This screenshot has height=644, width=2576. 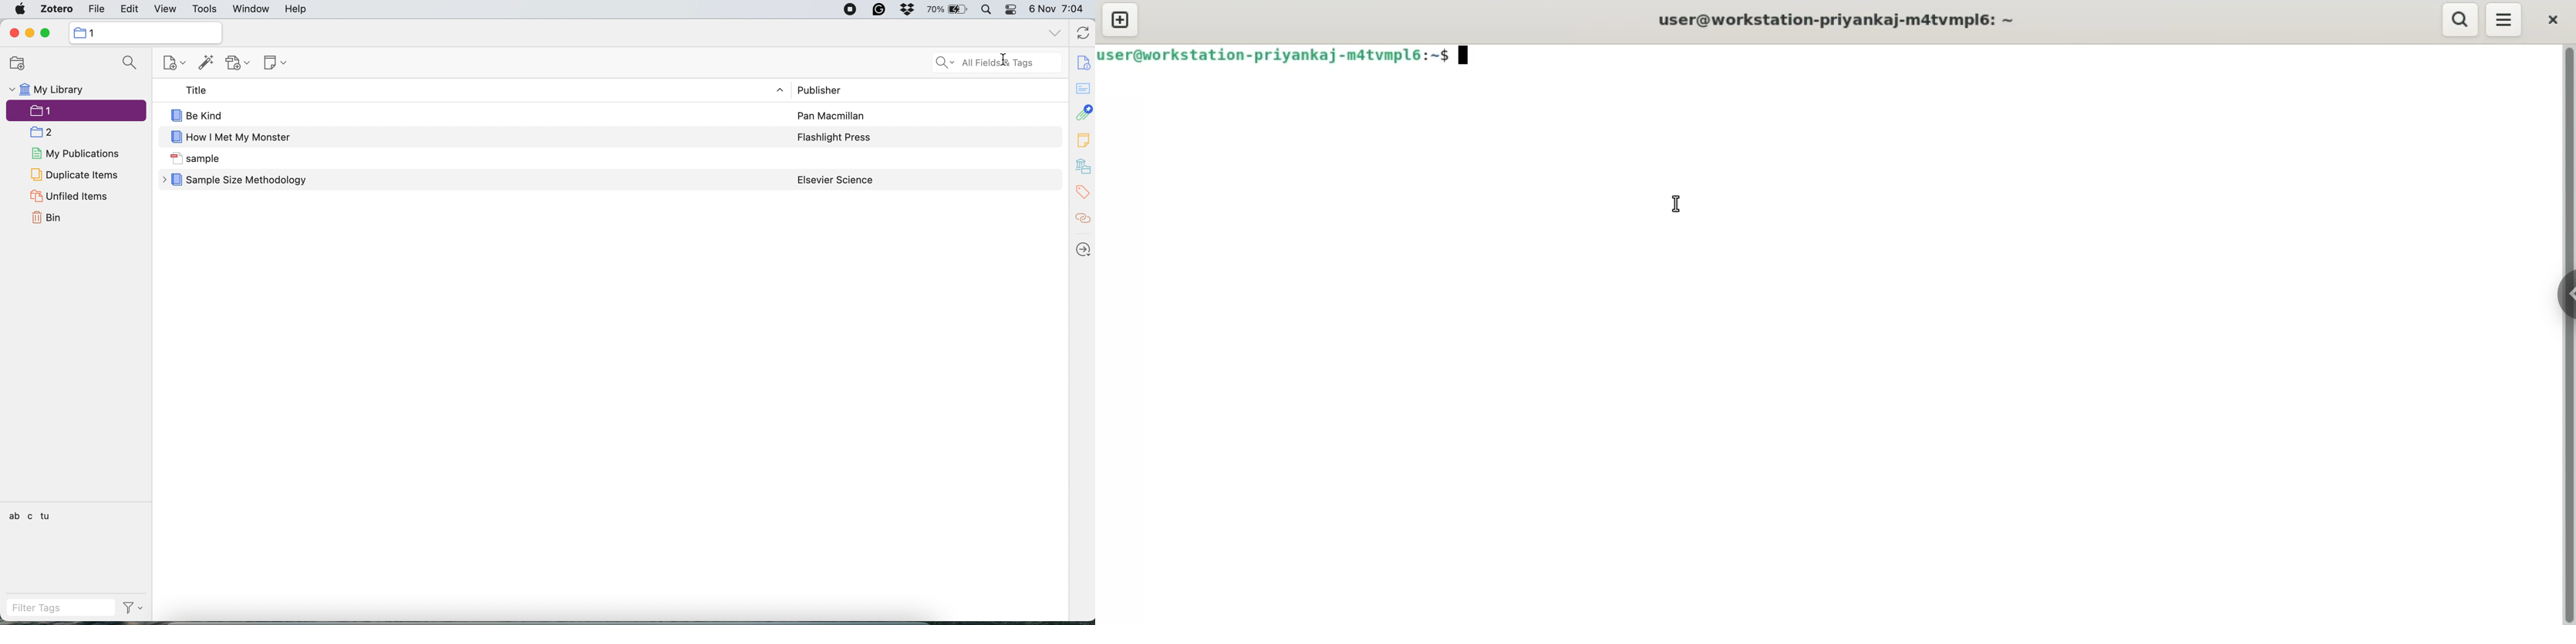 What do you see at coordinates (50, 217) in the screenshot?
I see `bin` at bounding box center [50, 217].